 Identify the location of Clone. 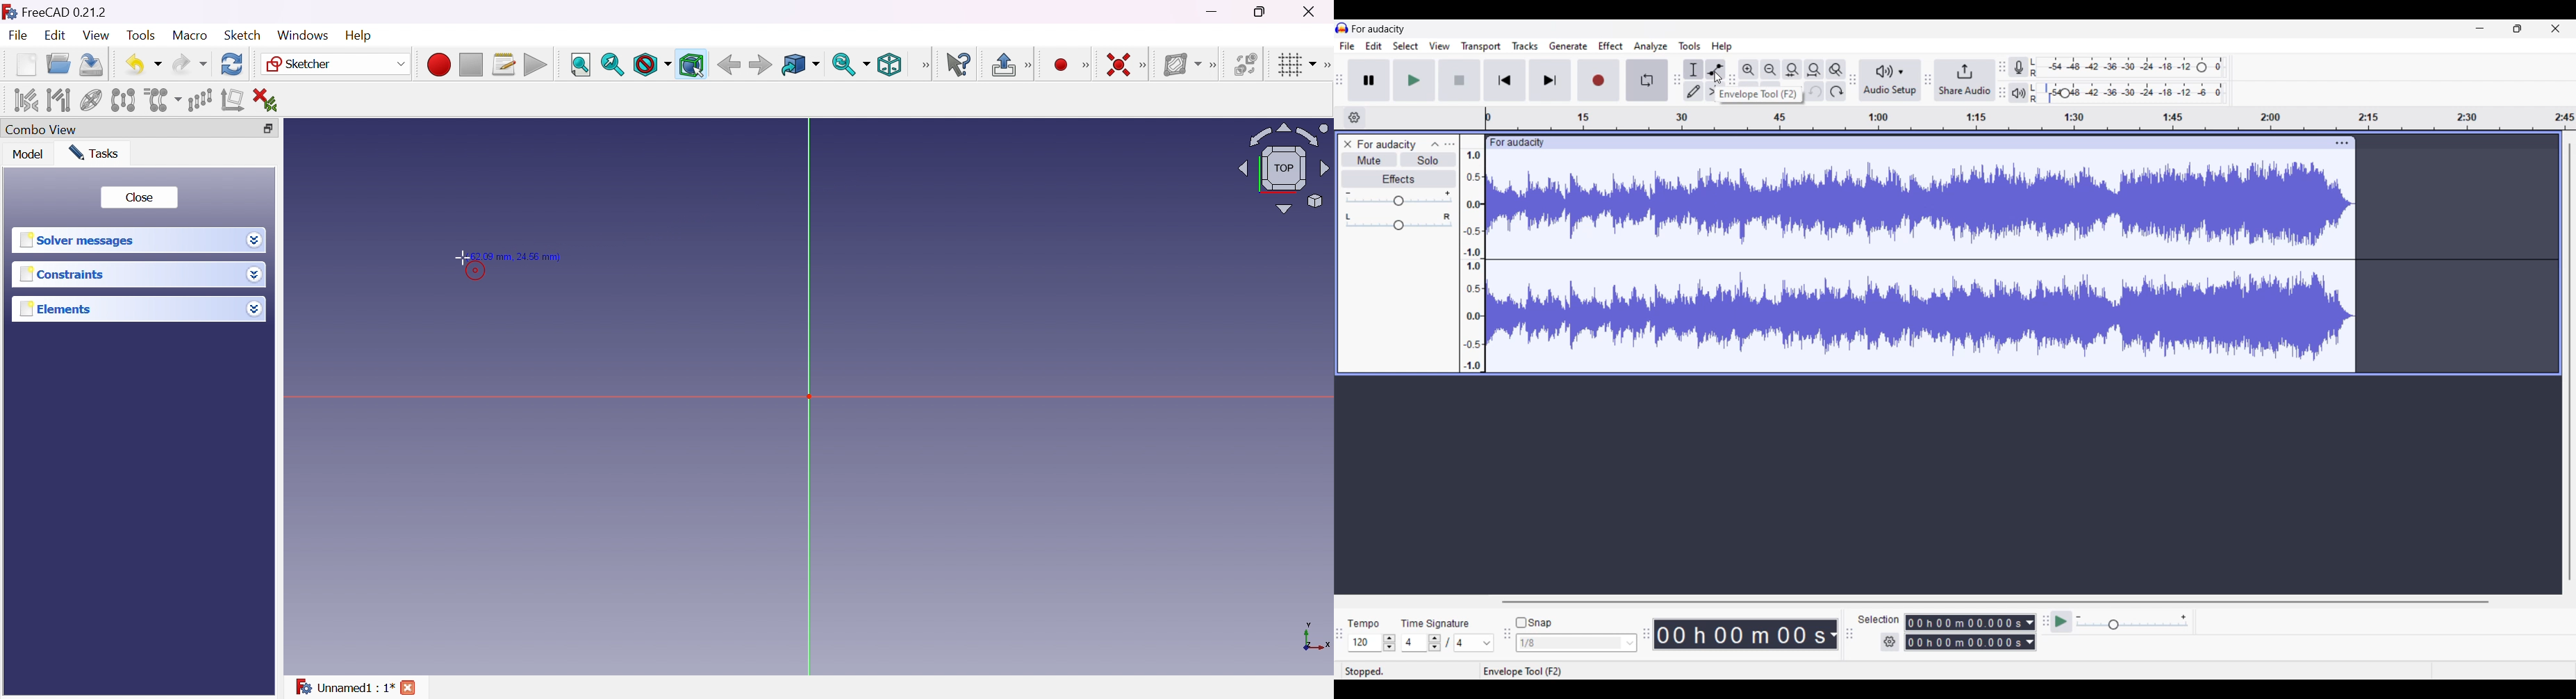
(161, 99).